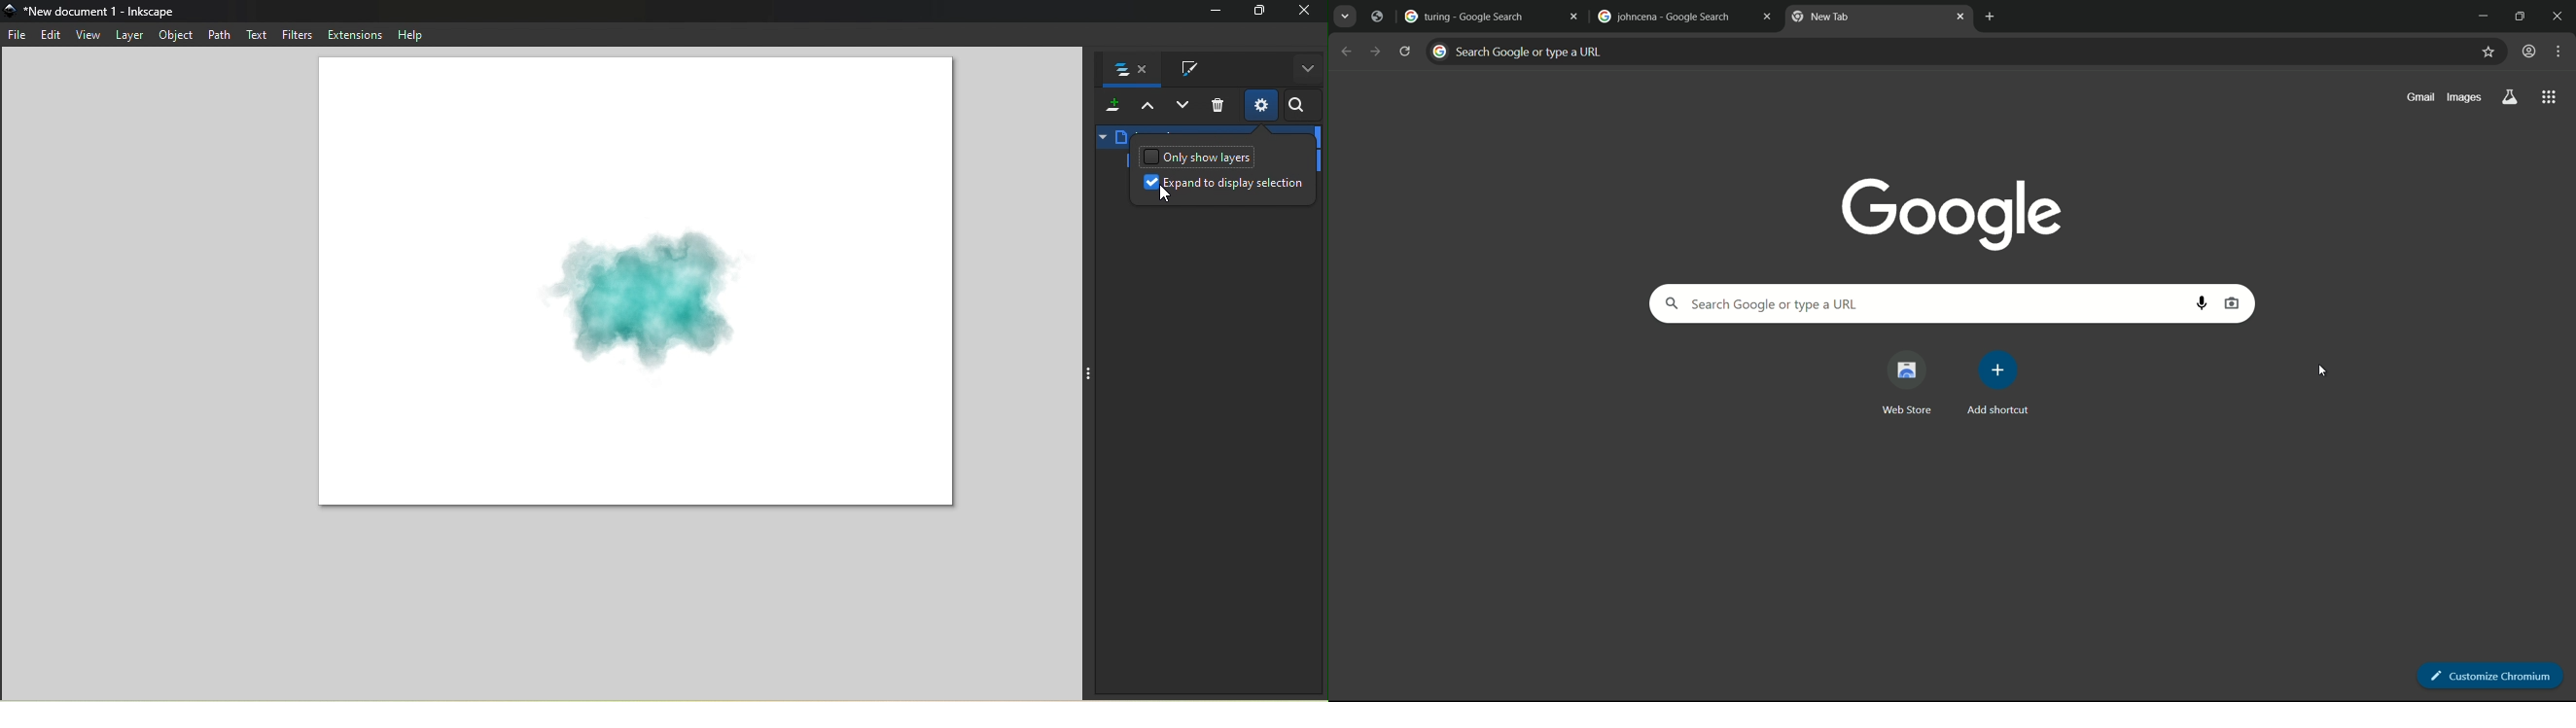  What do you see at coordinates (1995, 17) in the screenshot?
I see `add new tab` at bounding box center [1995, 17].